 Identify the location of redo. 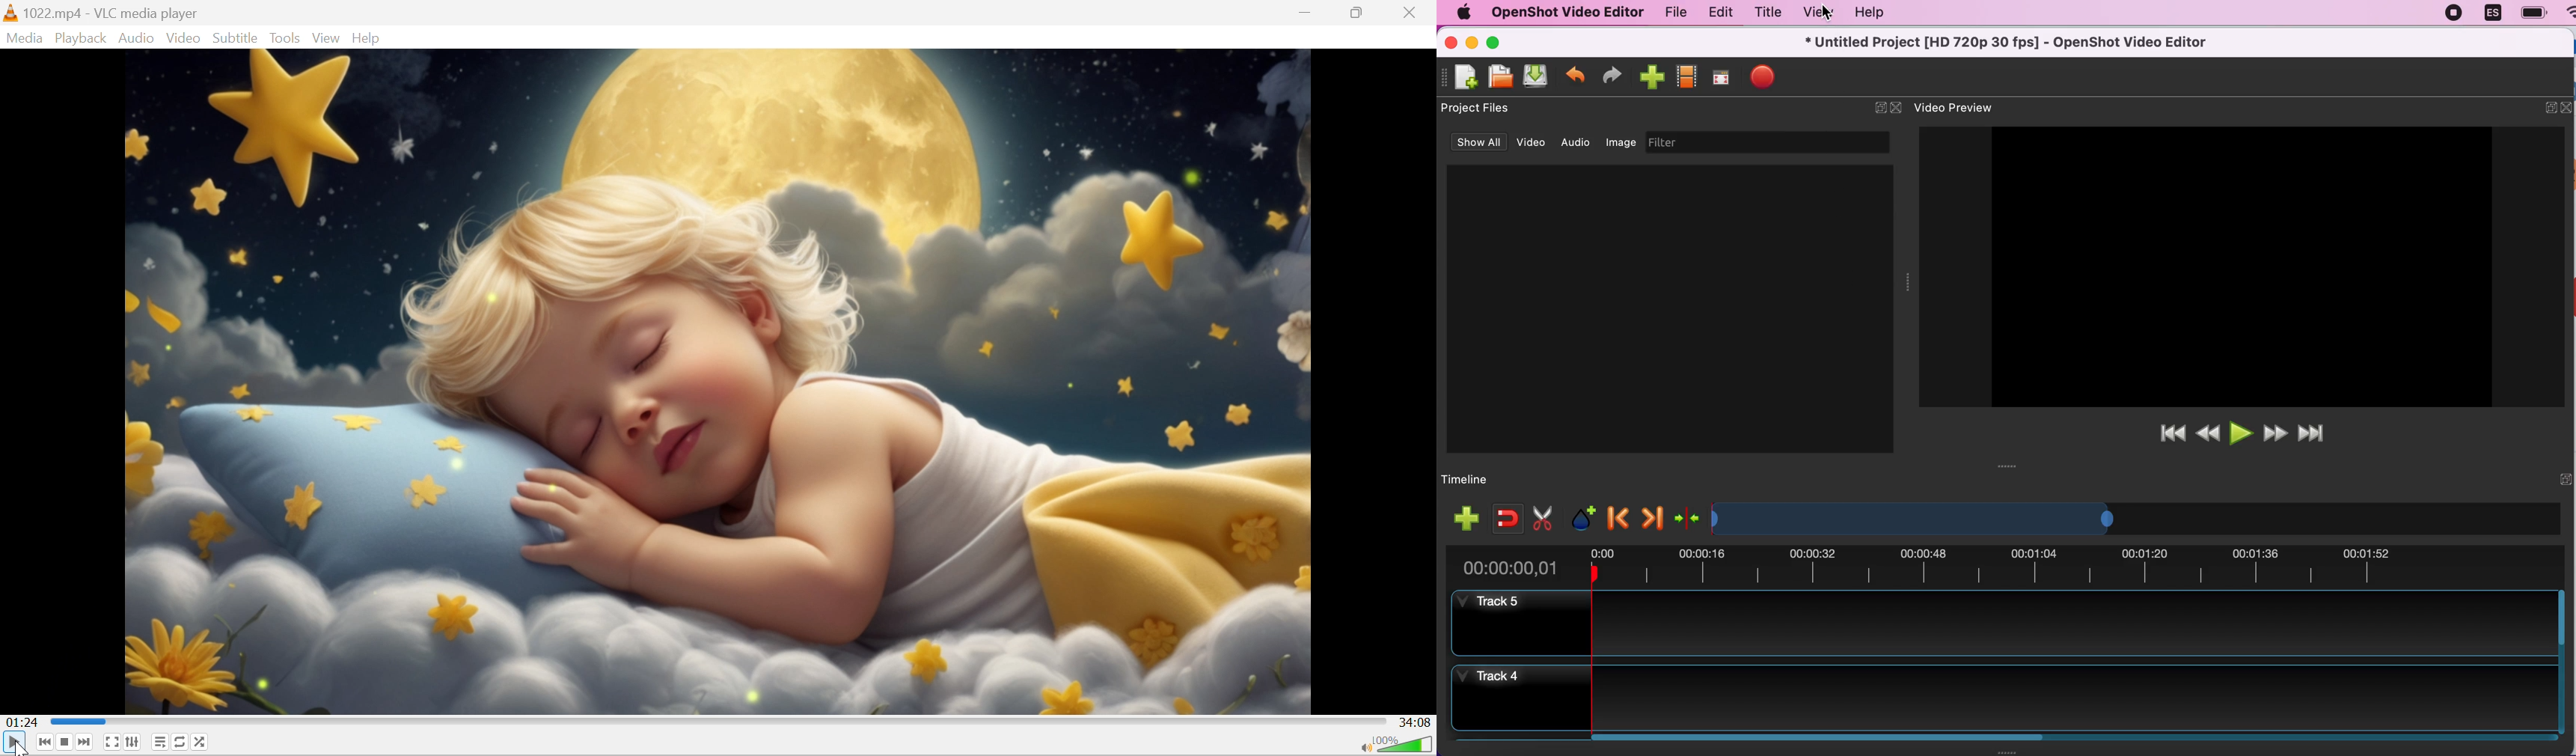
(1612, 75).